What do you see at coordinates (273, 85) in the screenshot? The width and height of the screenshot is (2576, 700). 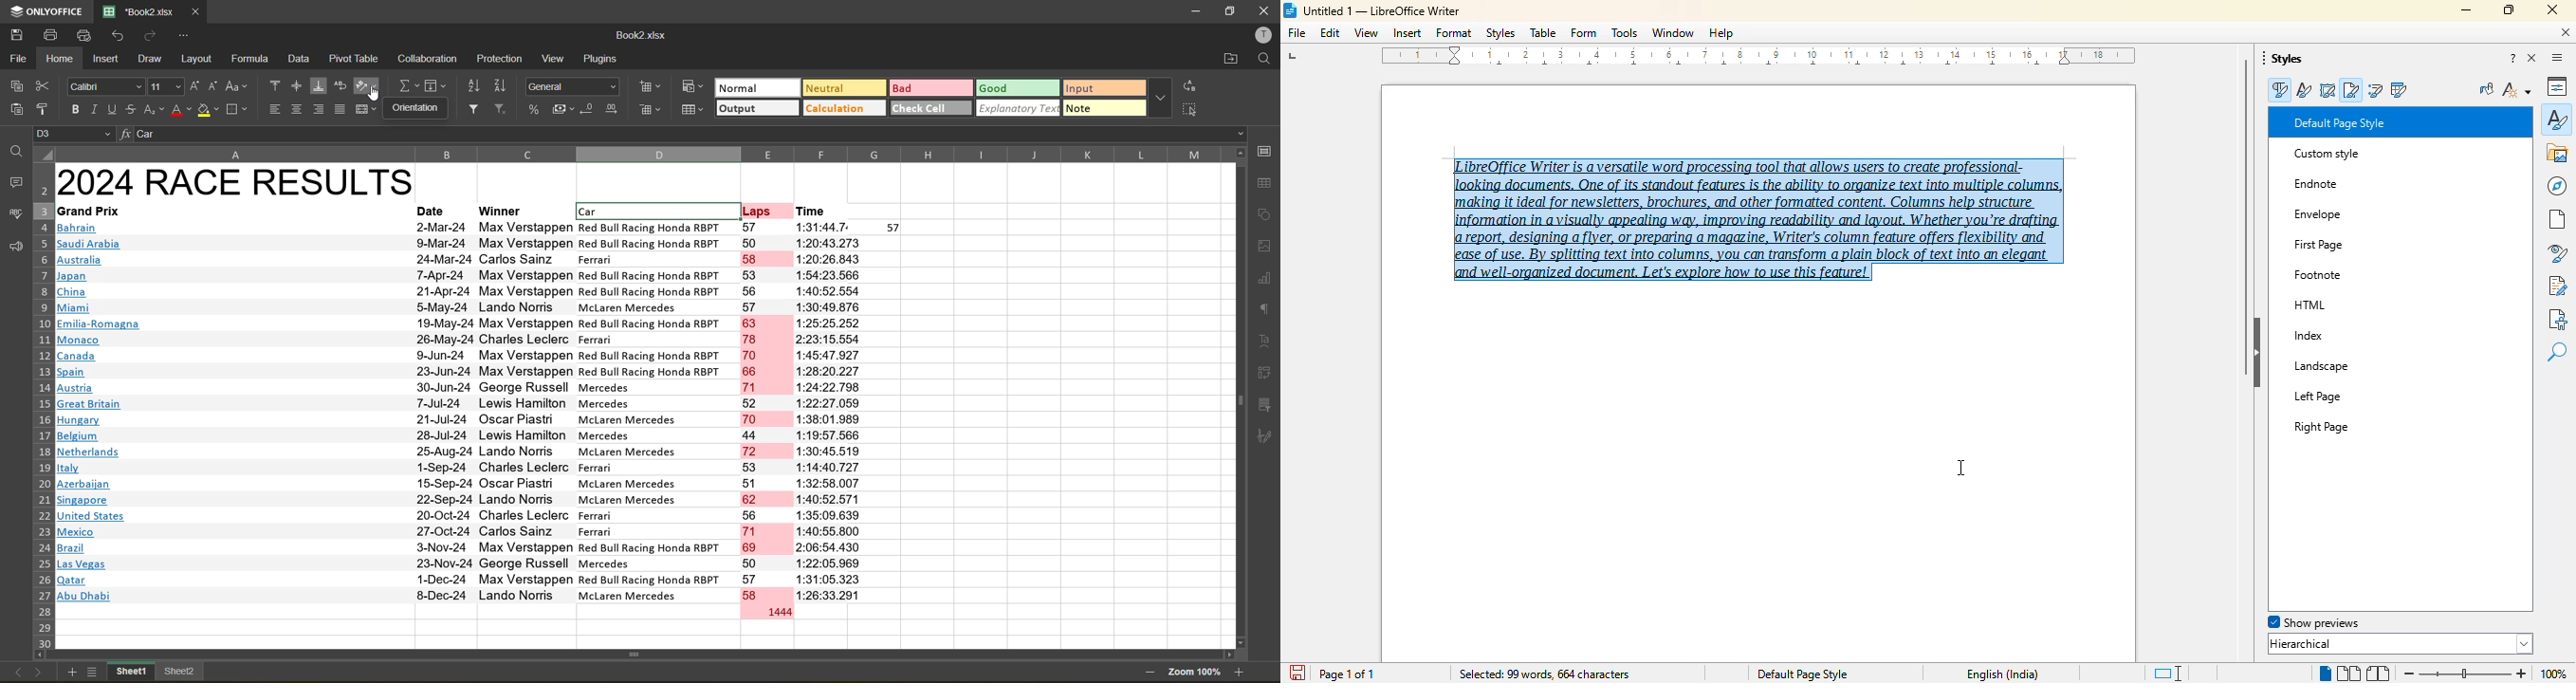 I see `align top` at bounding box center [273, 85].